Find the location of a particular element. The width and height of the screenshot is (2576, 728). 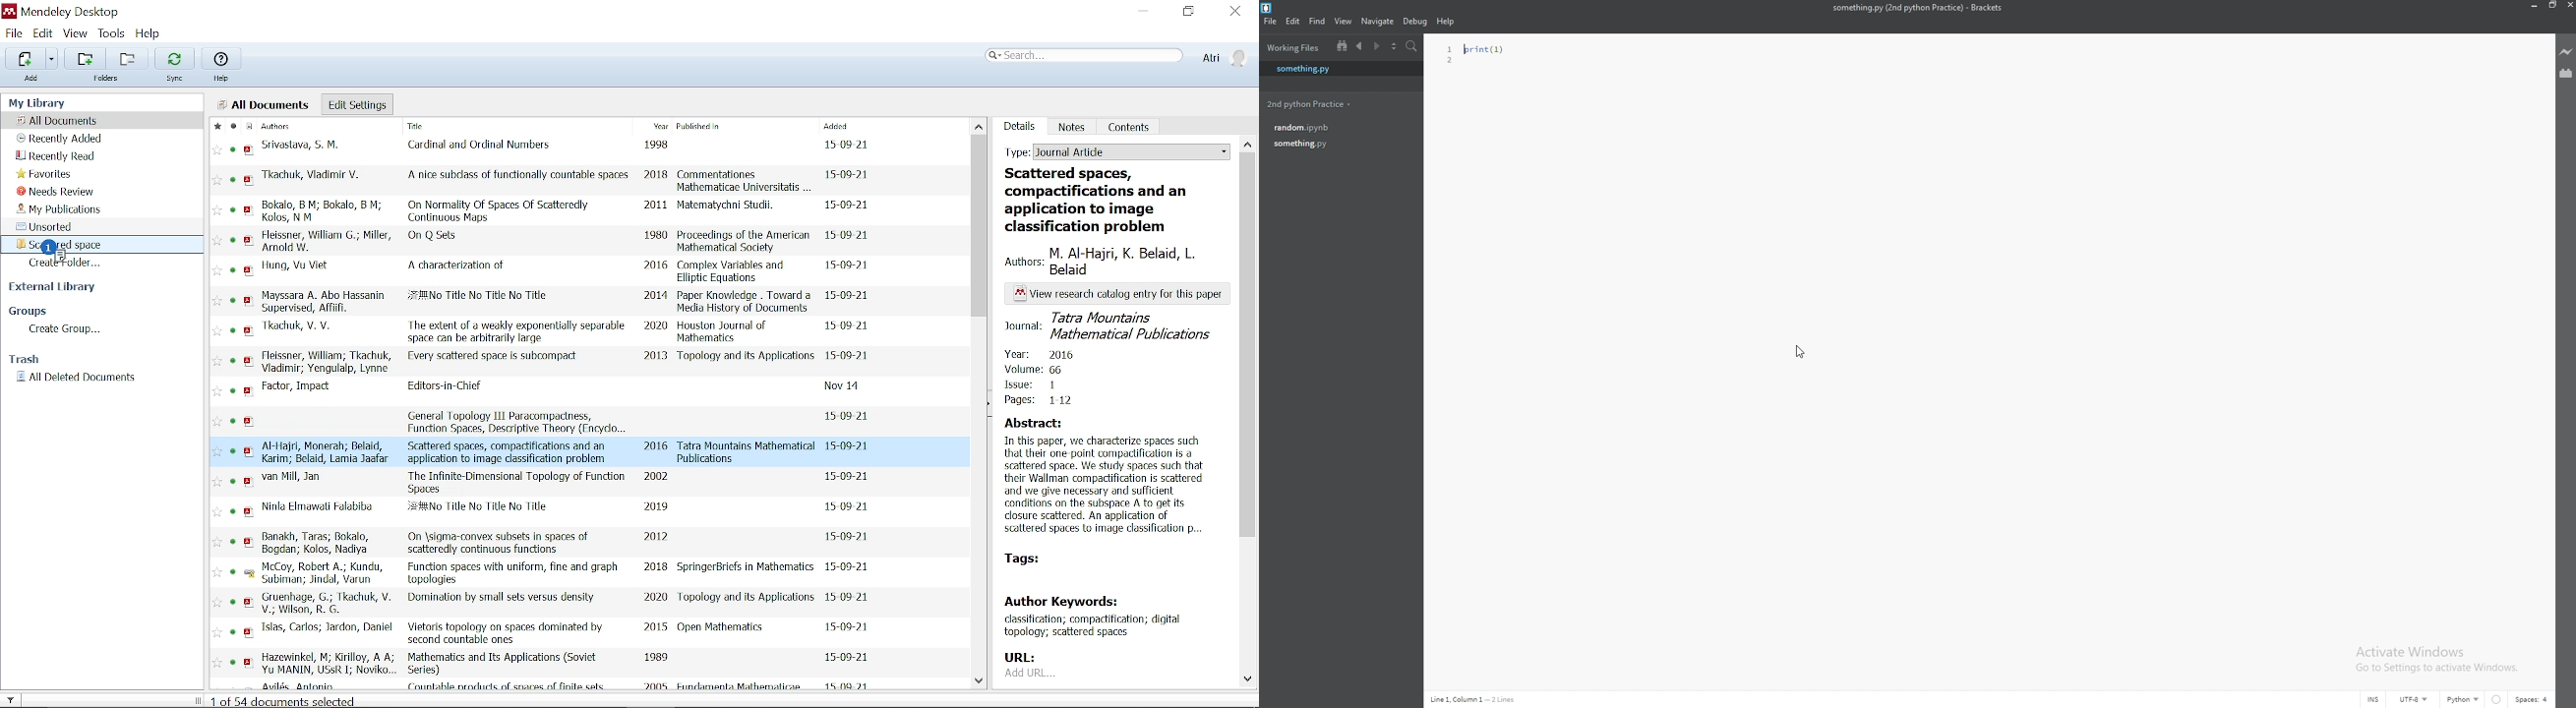

Proceedings of the American
Mathematical Society is located at coordinates (744, 242).